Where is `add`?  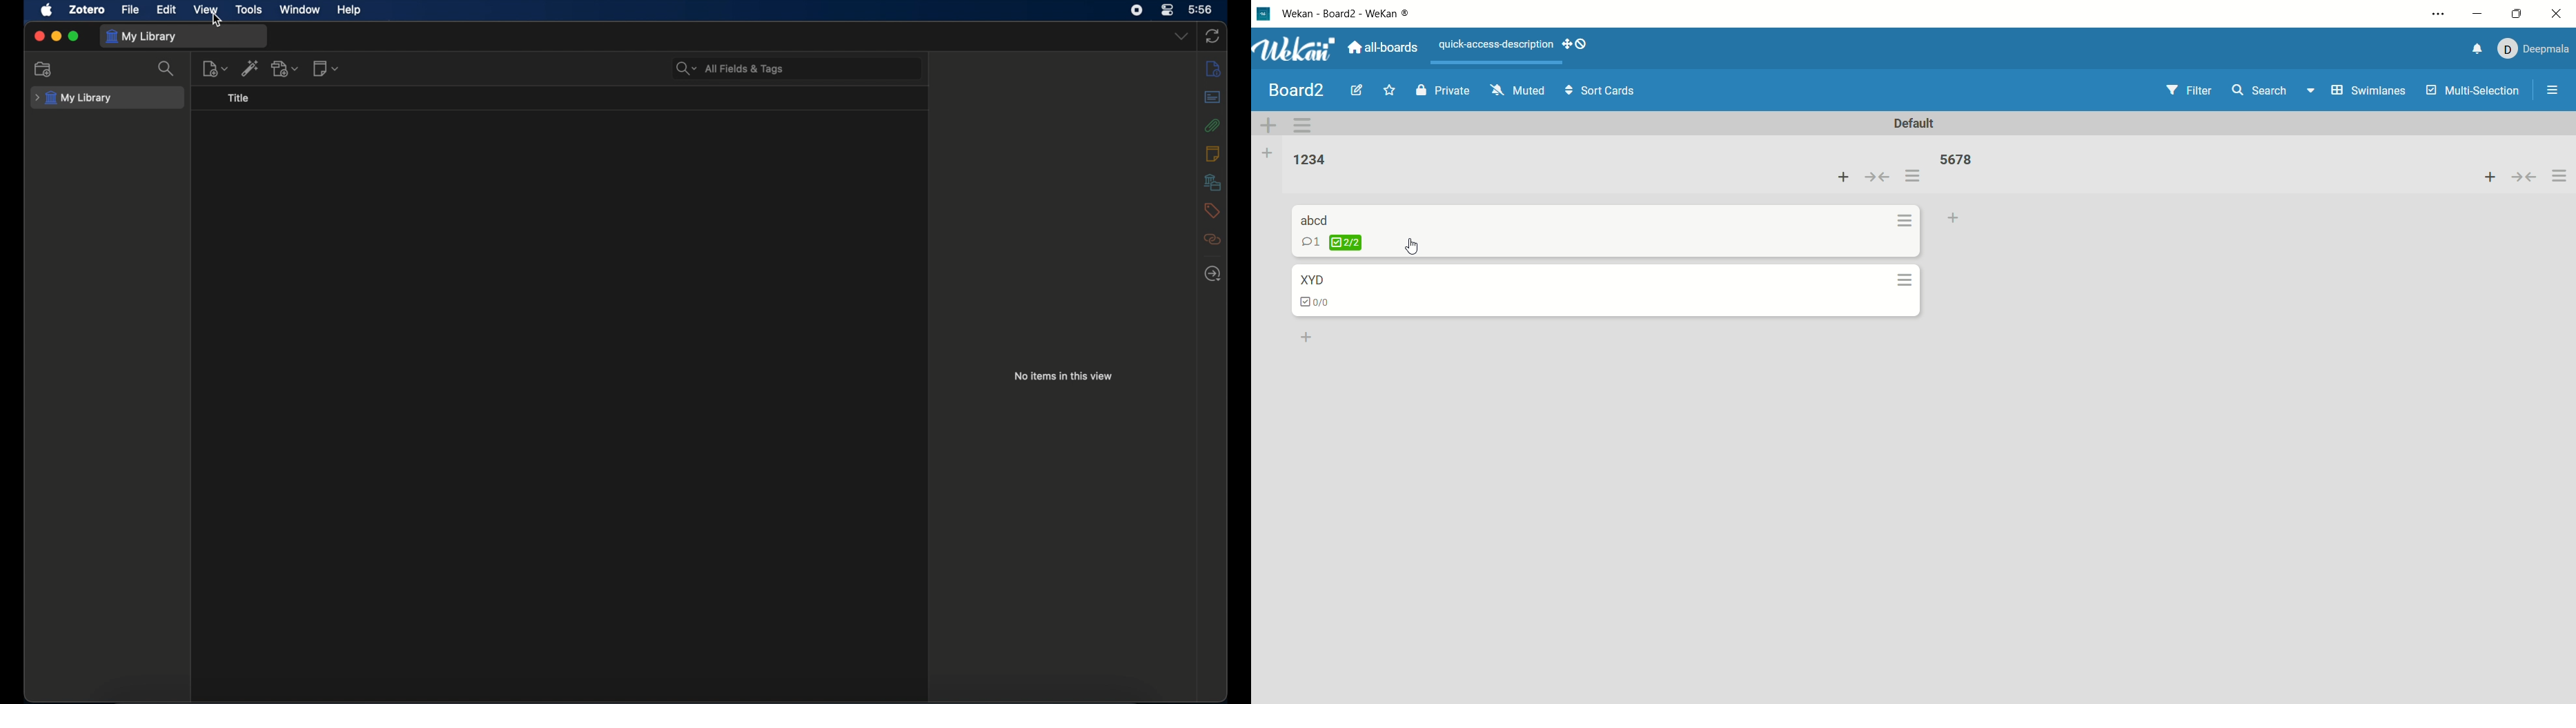
add is located at coordinates (1954, 217).